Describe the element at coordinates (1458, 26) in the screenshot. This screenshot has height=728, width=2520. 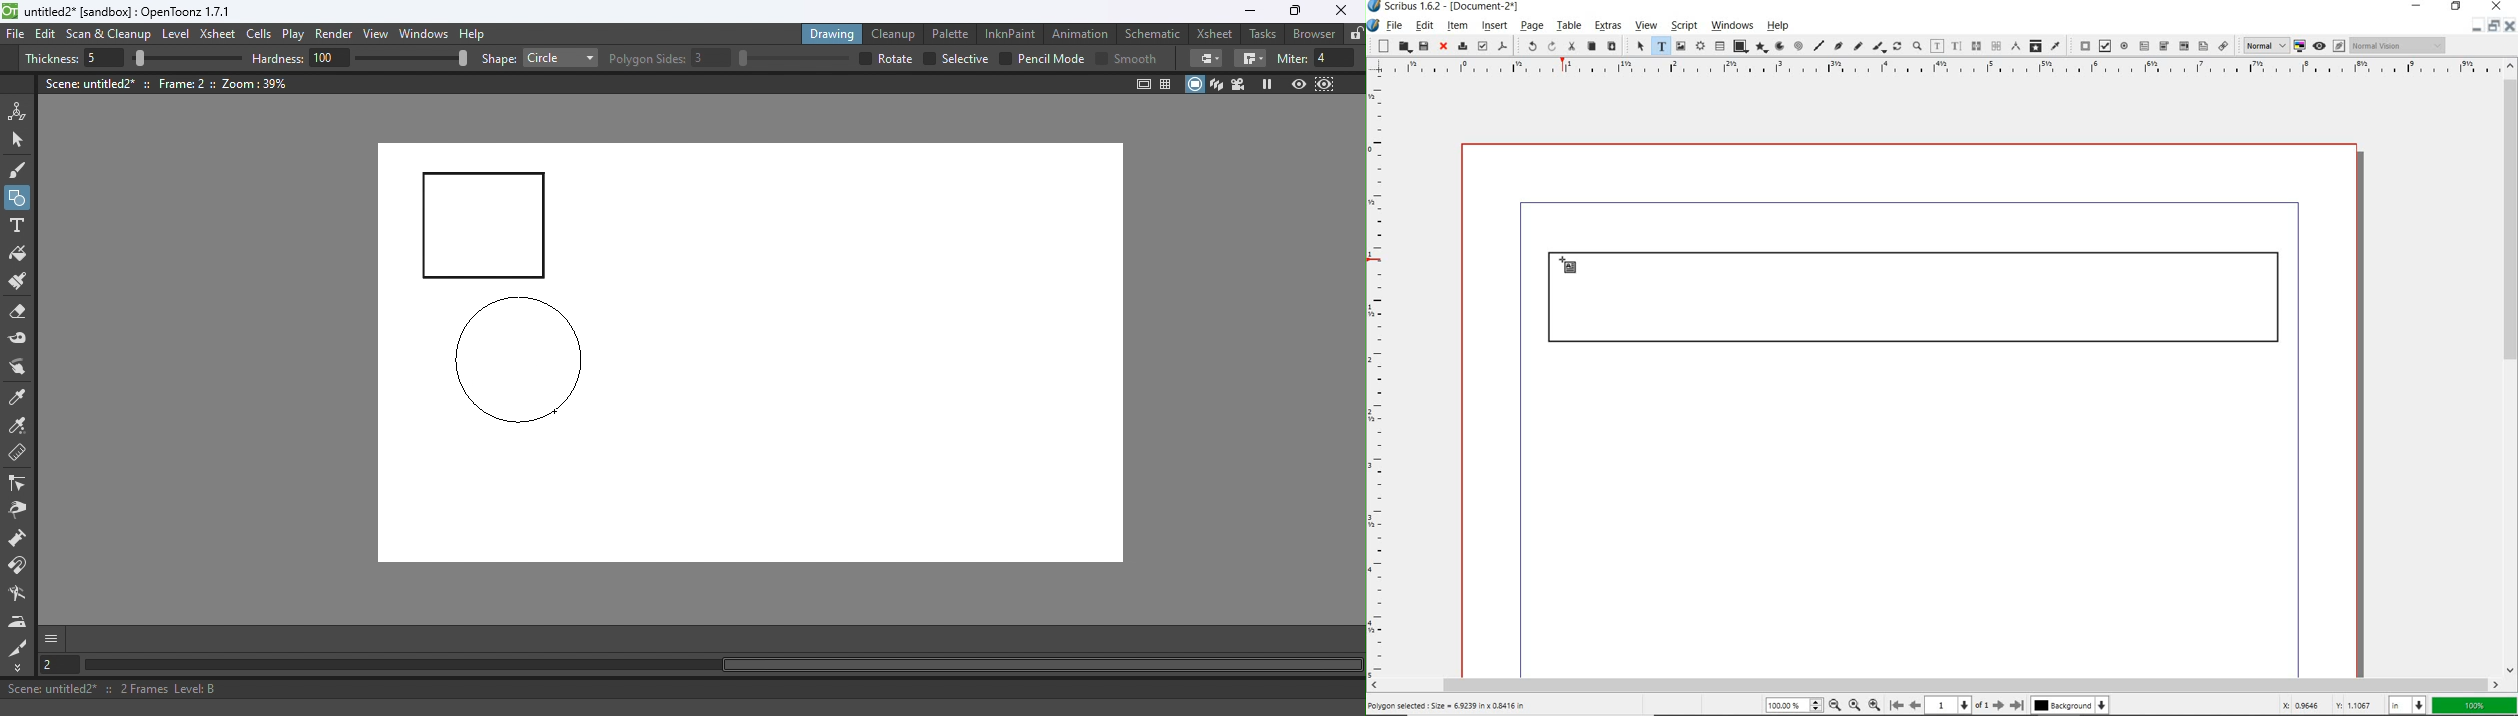
I see `item` at that location.